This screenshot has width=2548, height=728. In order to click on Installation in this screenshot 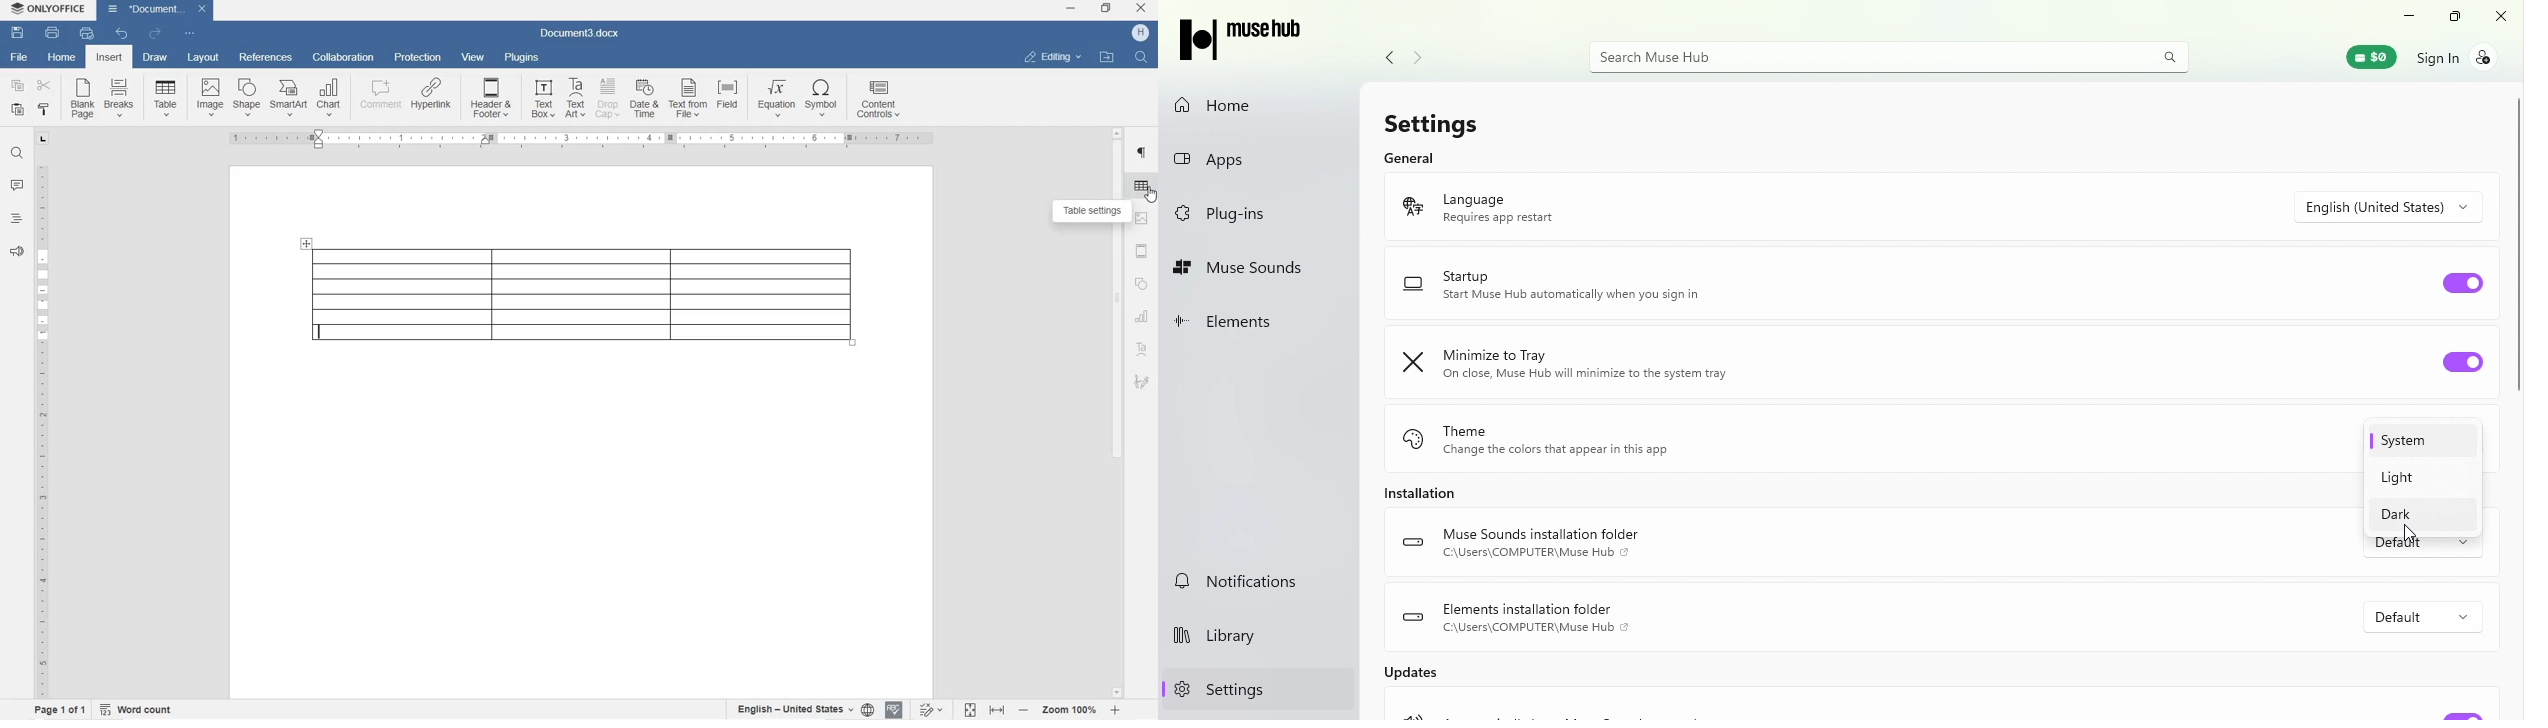, I will do `click(1427, 494)`.